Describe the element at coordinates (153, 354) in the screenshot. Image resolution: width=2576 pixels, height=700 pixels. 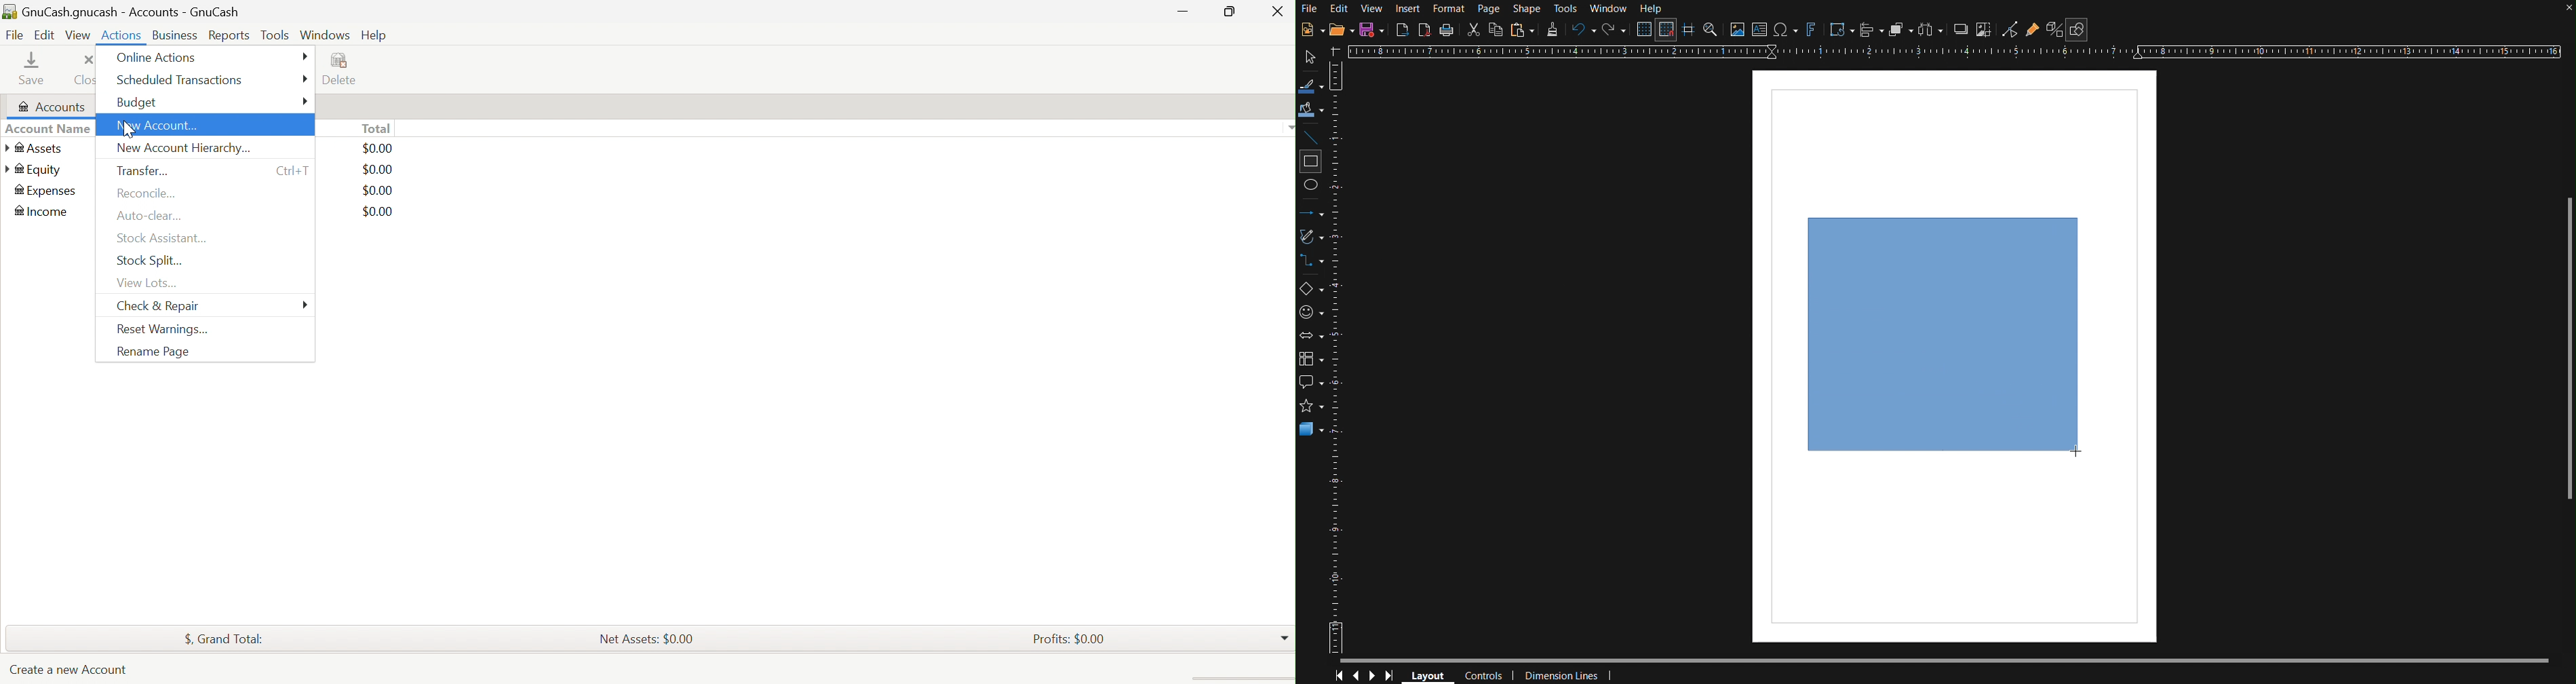
I see `Rename Page` at that location.